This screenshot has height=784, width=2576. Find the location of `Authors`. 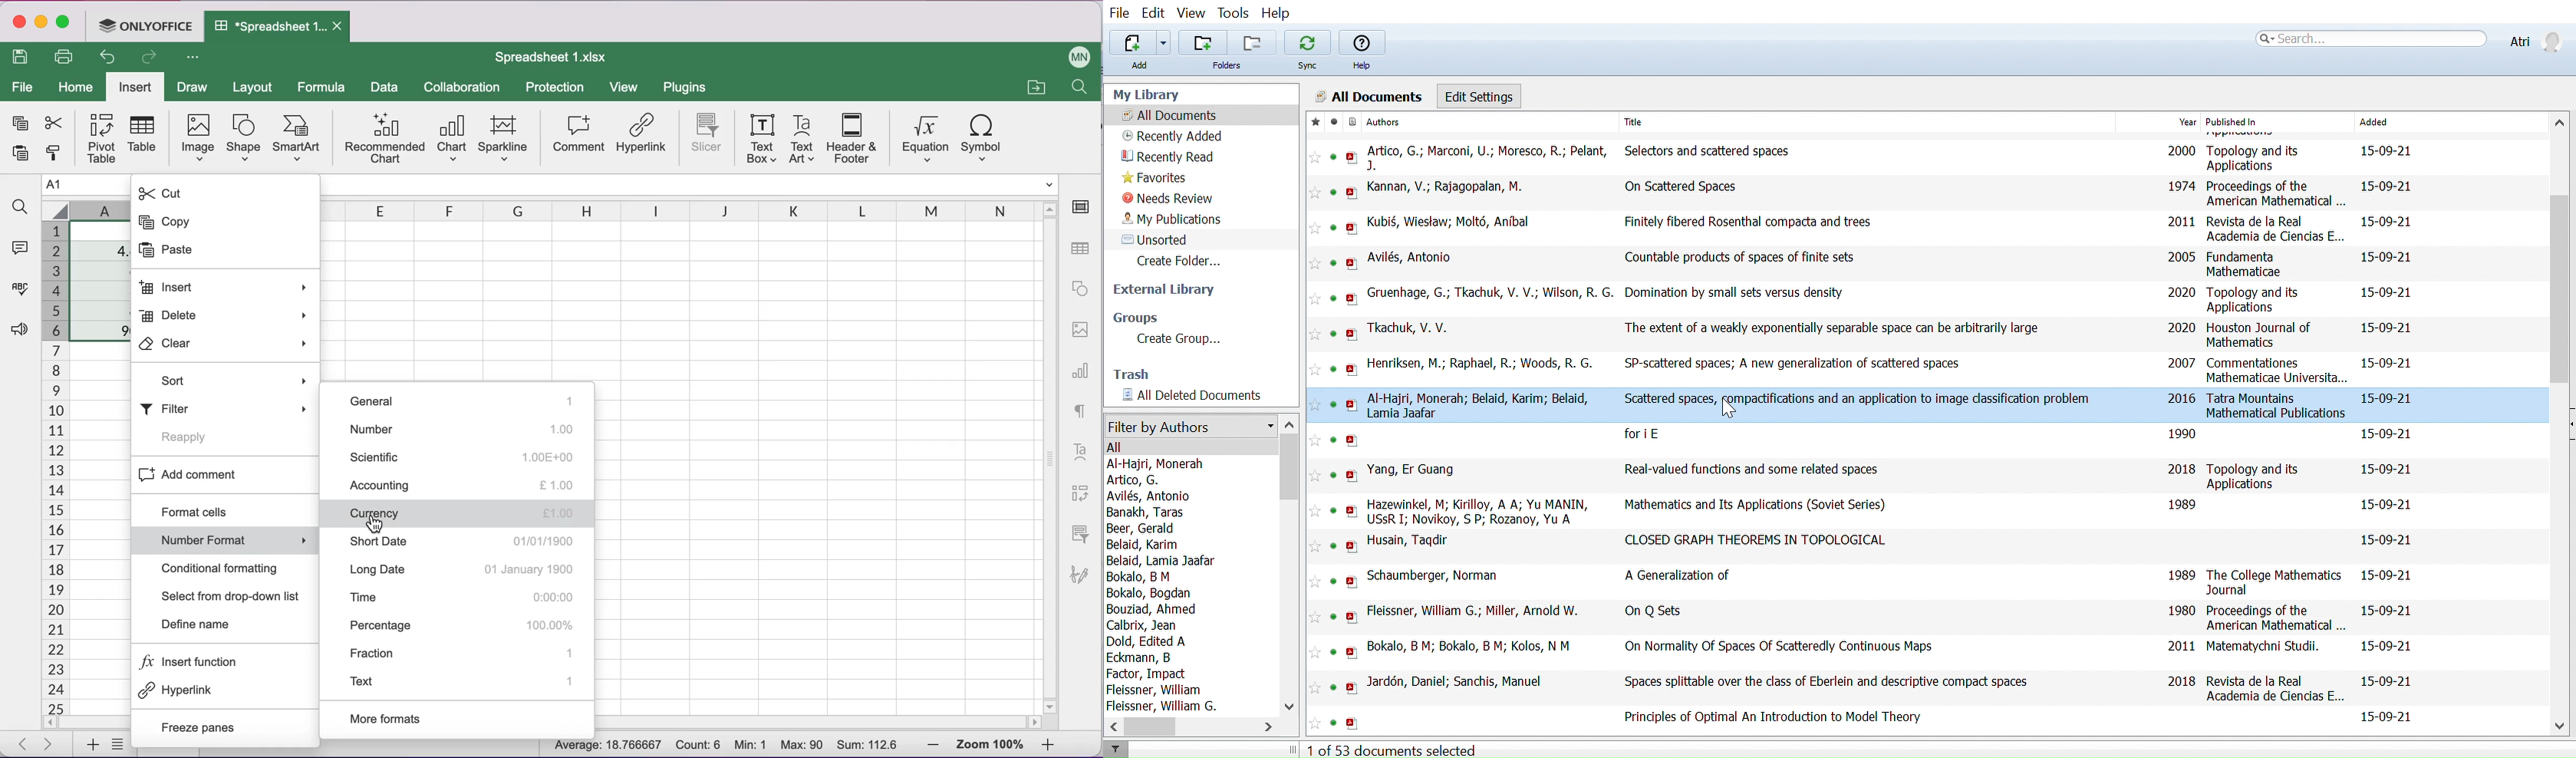

Authors is located at coordinates (1449, 122).